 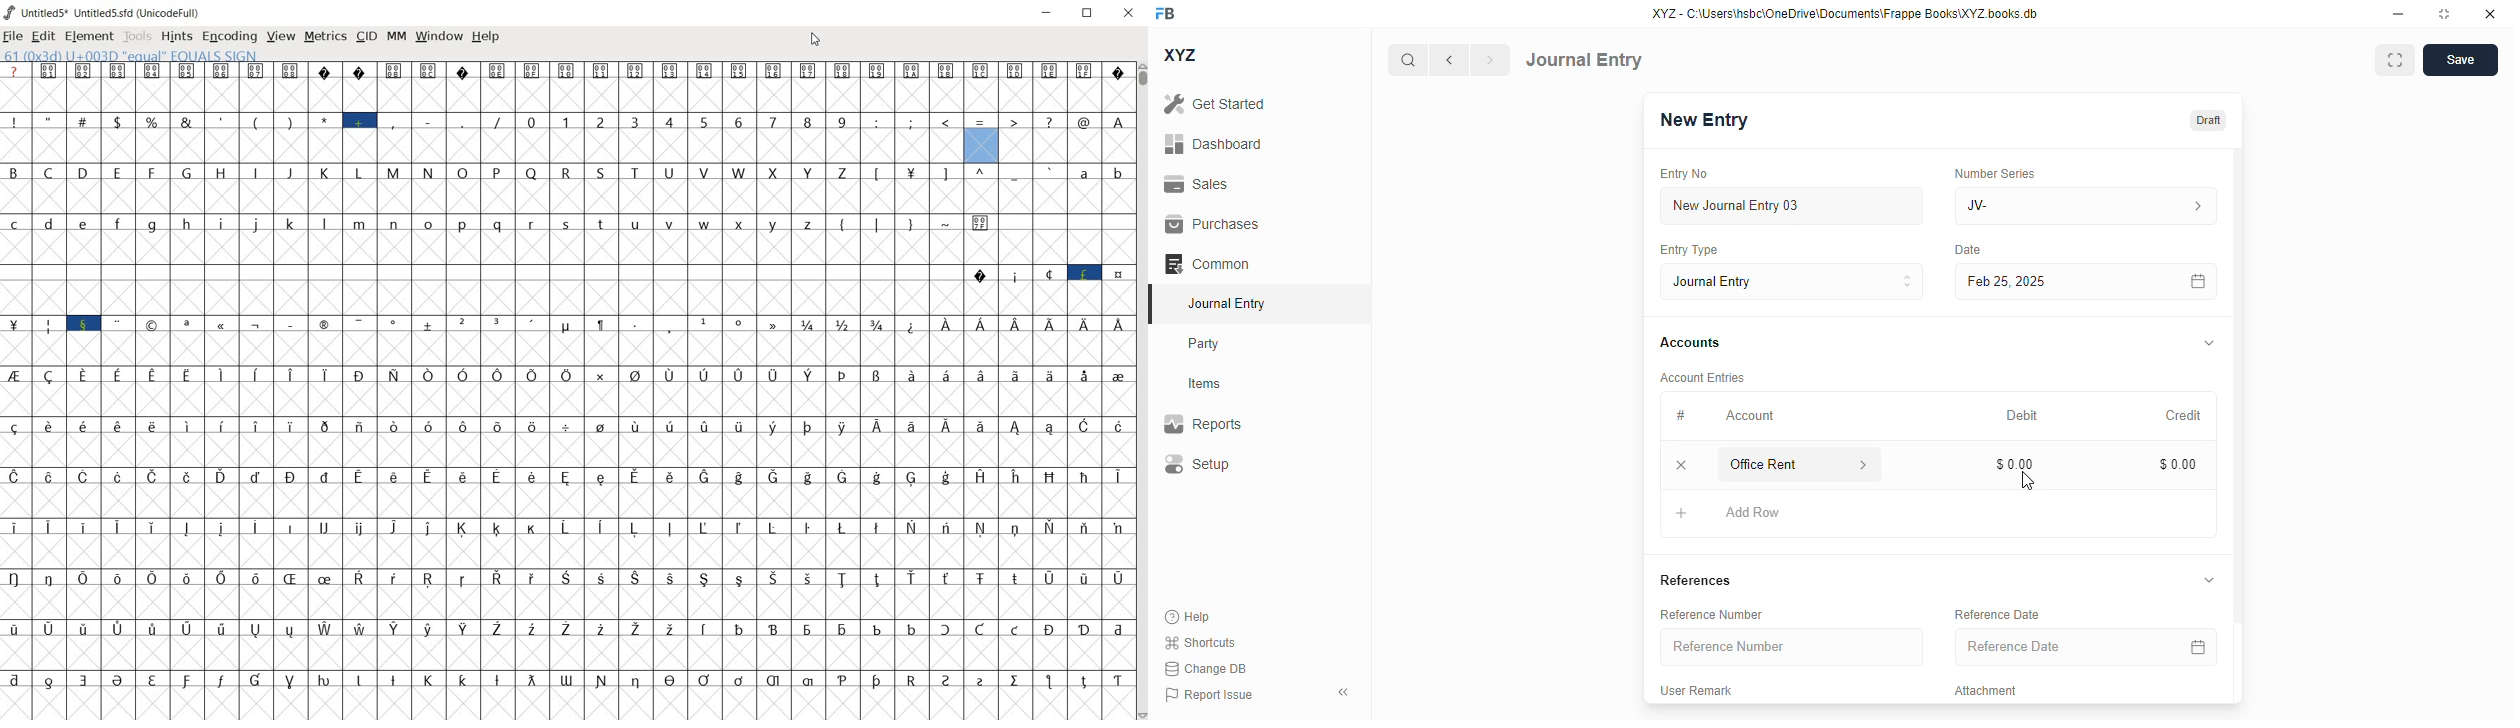 What do you see at coordinates (2016, 464) in the screenshot?
I see `$0.00` at bounding box center [2016, 464].